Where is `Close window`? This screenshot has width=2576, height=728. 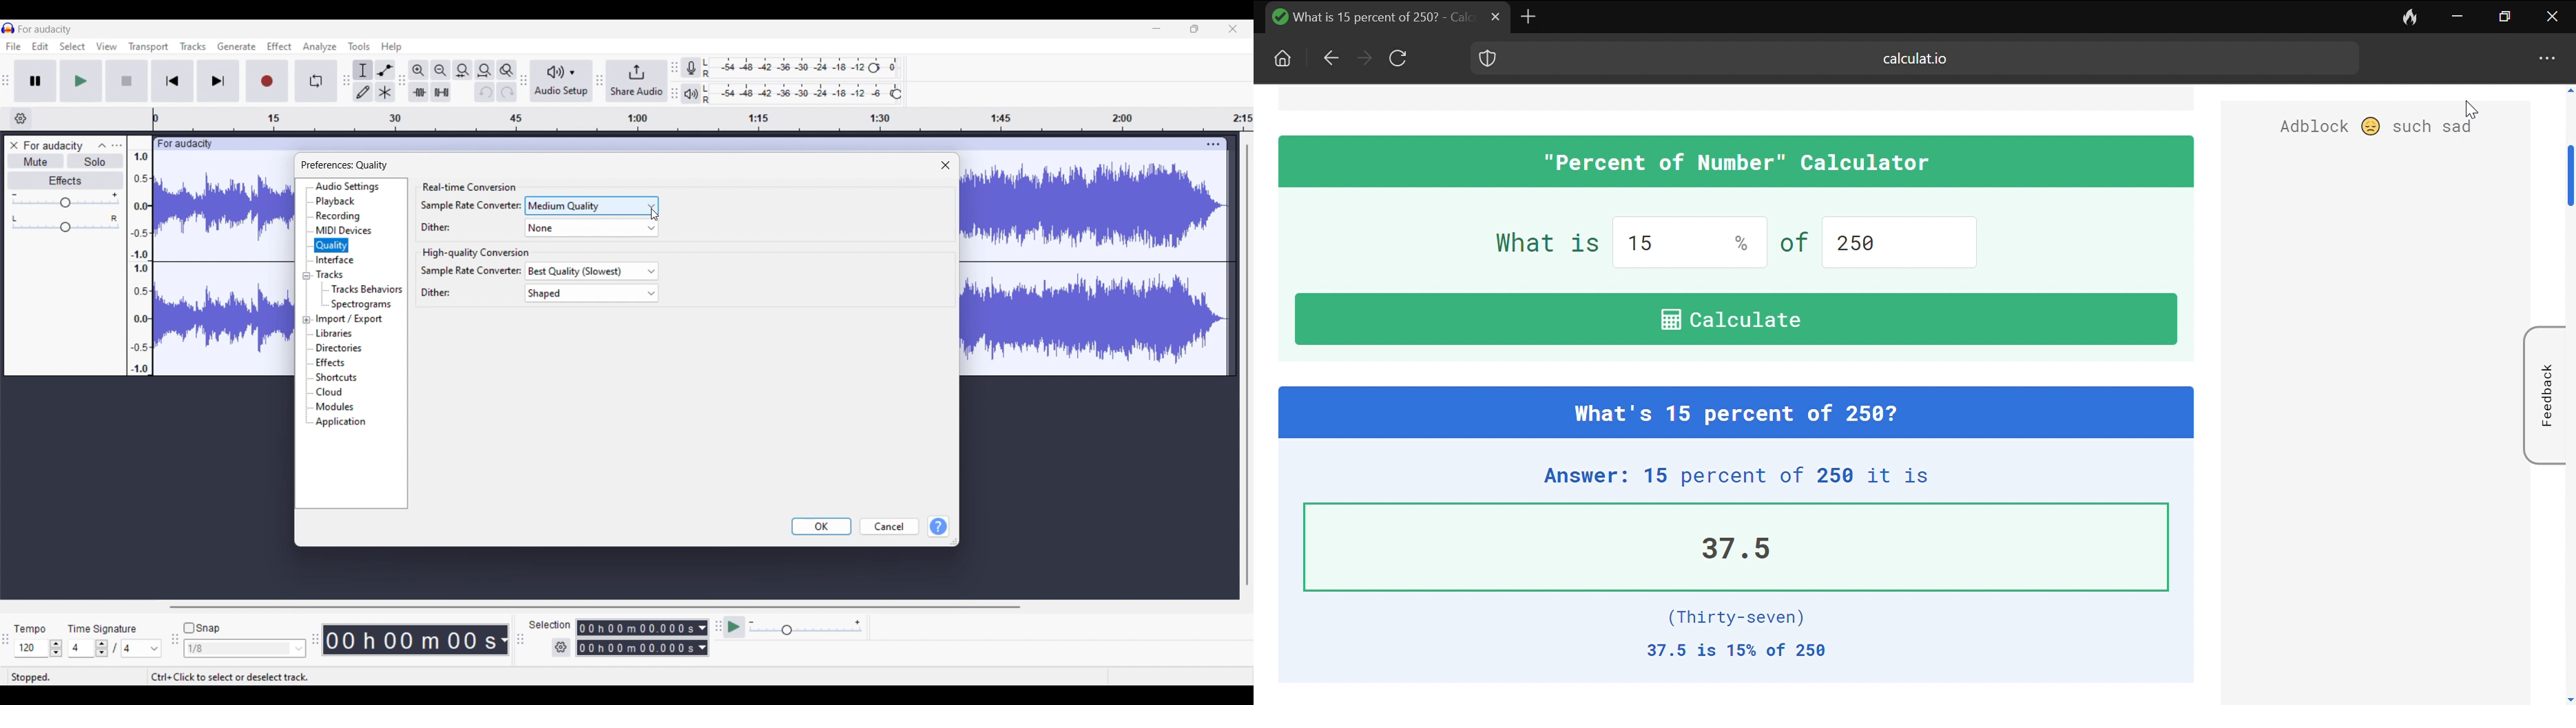 Close window is located at coordinates (946, 166).